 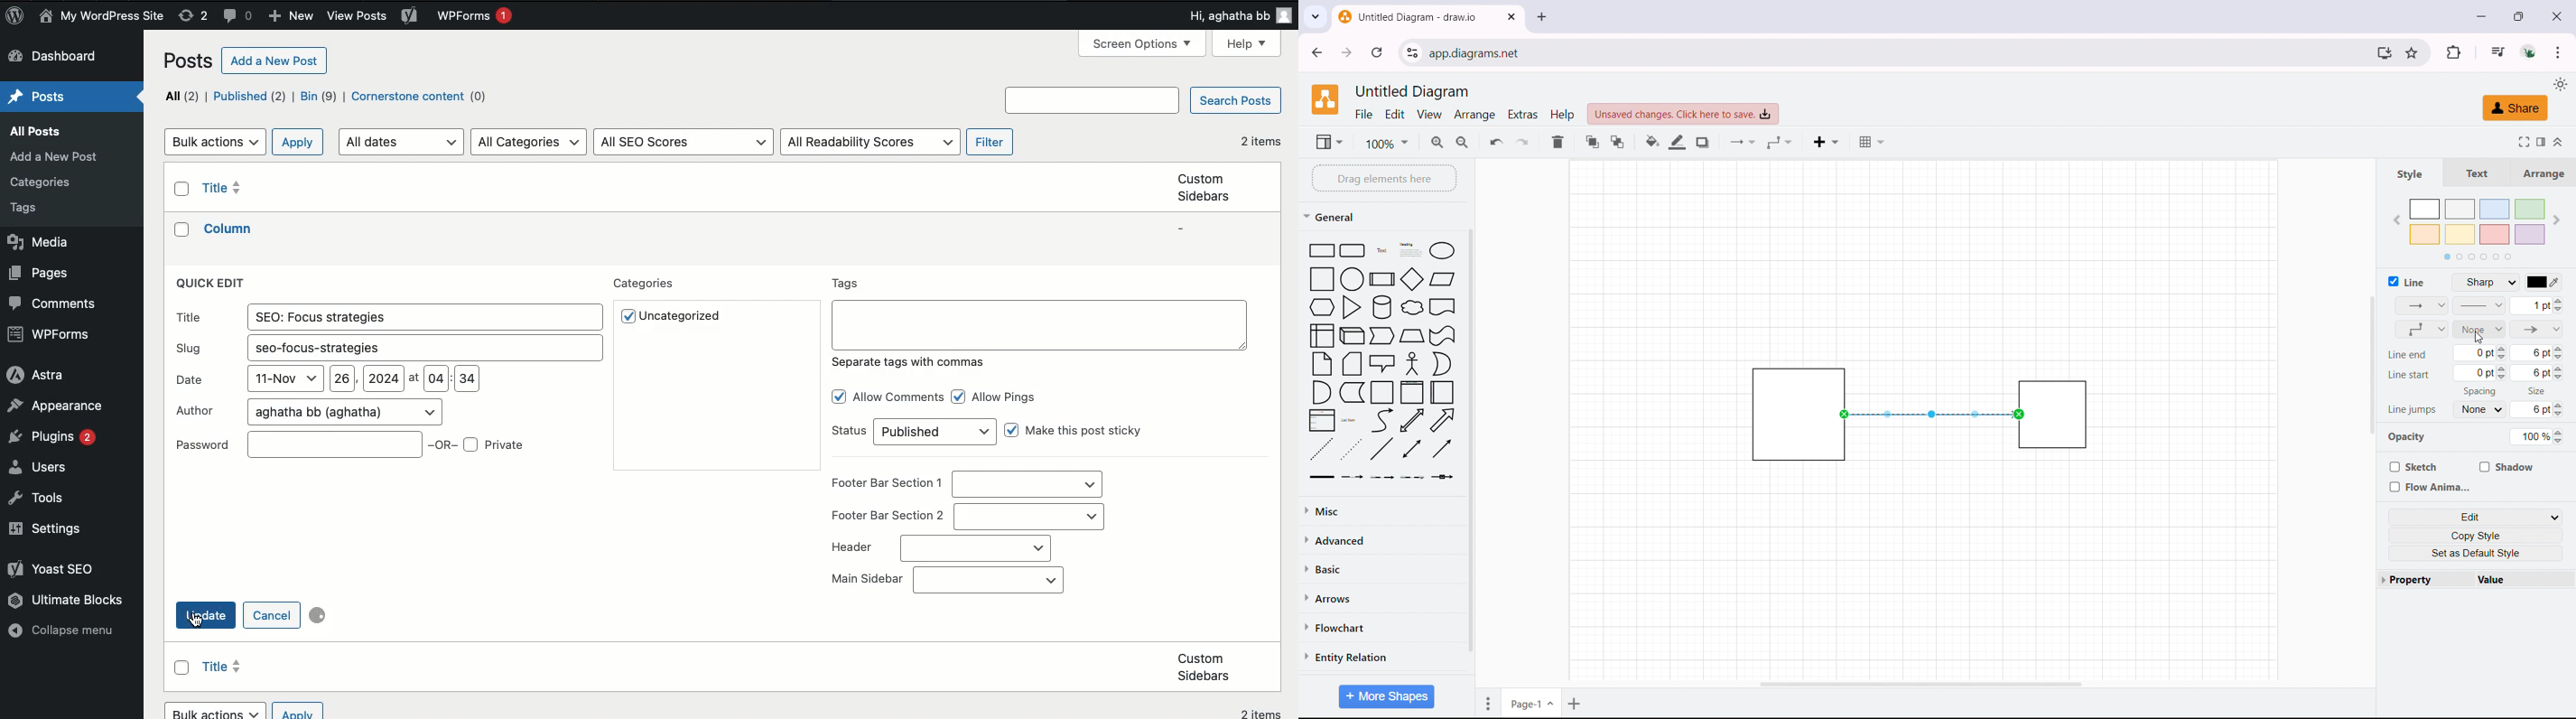 What do you see at coordinates (231, 228) in the screenshot?
I see `Title` at bounding box center [231, 228].